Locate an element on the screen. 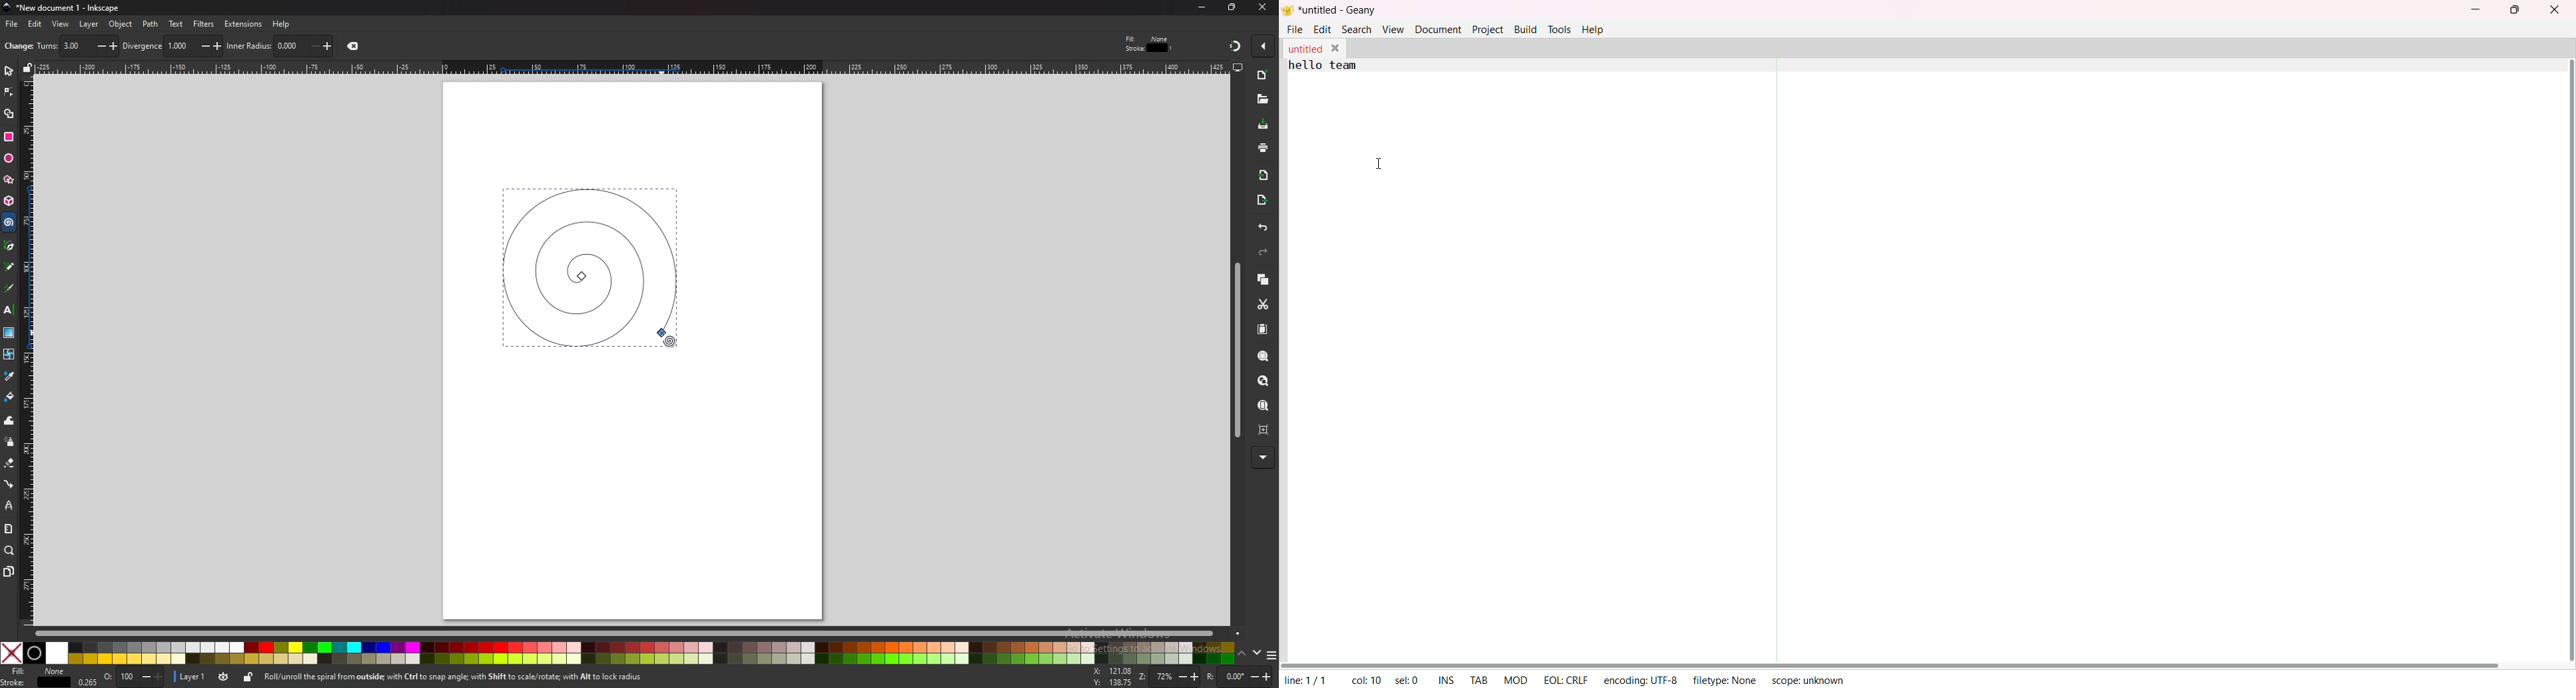 The height and width of the screenshot is (700, 2576). lock is located at coordinates (249, 679).